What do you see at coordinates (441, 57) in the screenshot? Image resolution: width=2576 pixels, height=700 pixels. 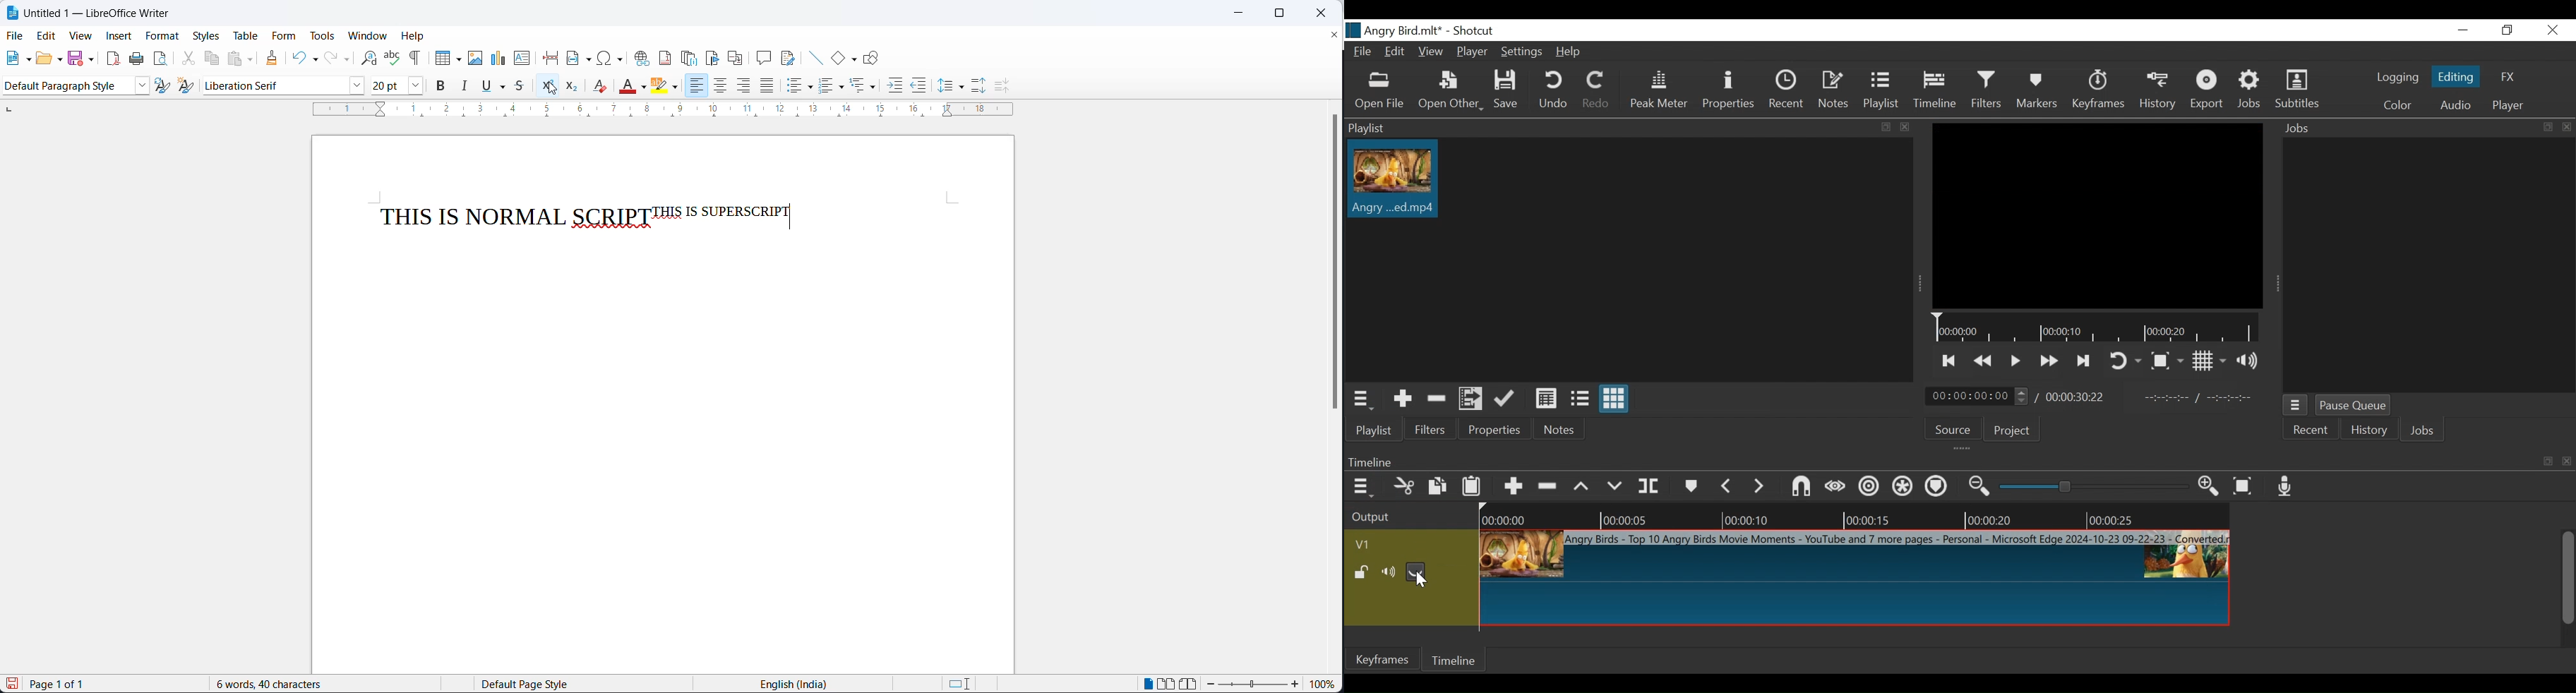 I see `insert table` at bounding box center [441, 57].